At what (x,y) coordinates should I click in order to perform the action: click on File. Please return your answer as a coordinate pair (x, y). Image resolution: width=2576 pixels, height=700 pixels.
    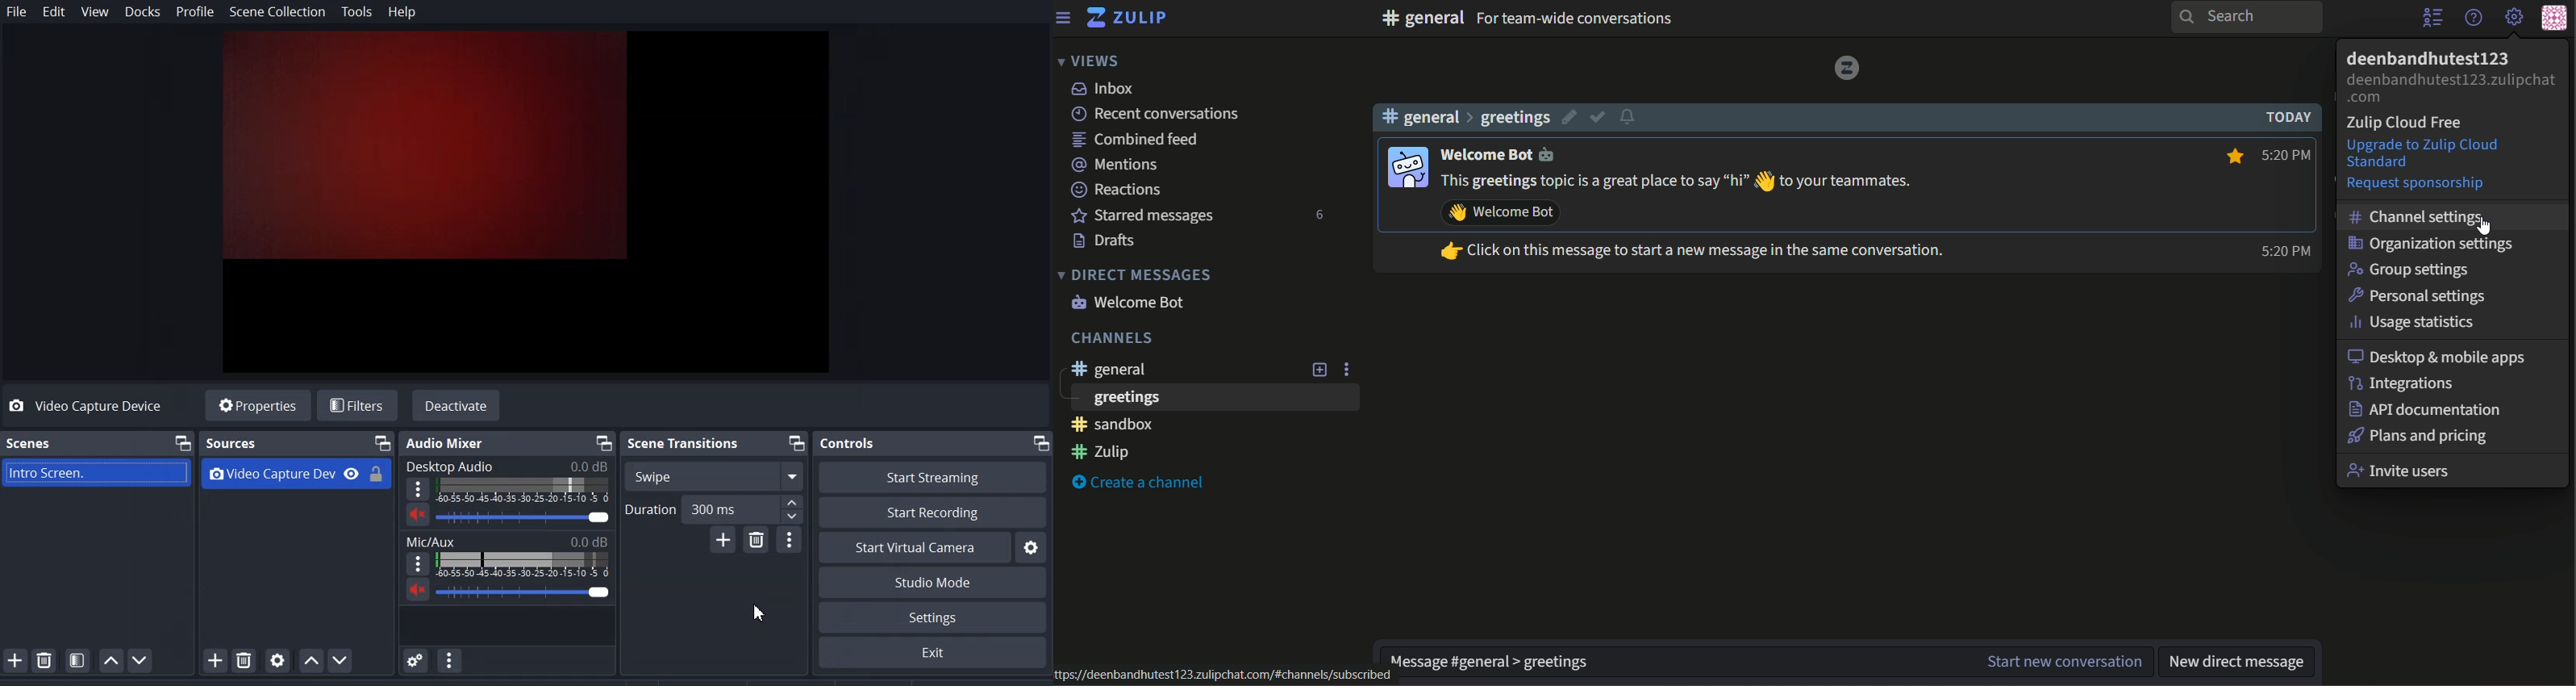
    Looking at the image, I should click on (16, 11).